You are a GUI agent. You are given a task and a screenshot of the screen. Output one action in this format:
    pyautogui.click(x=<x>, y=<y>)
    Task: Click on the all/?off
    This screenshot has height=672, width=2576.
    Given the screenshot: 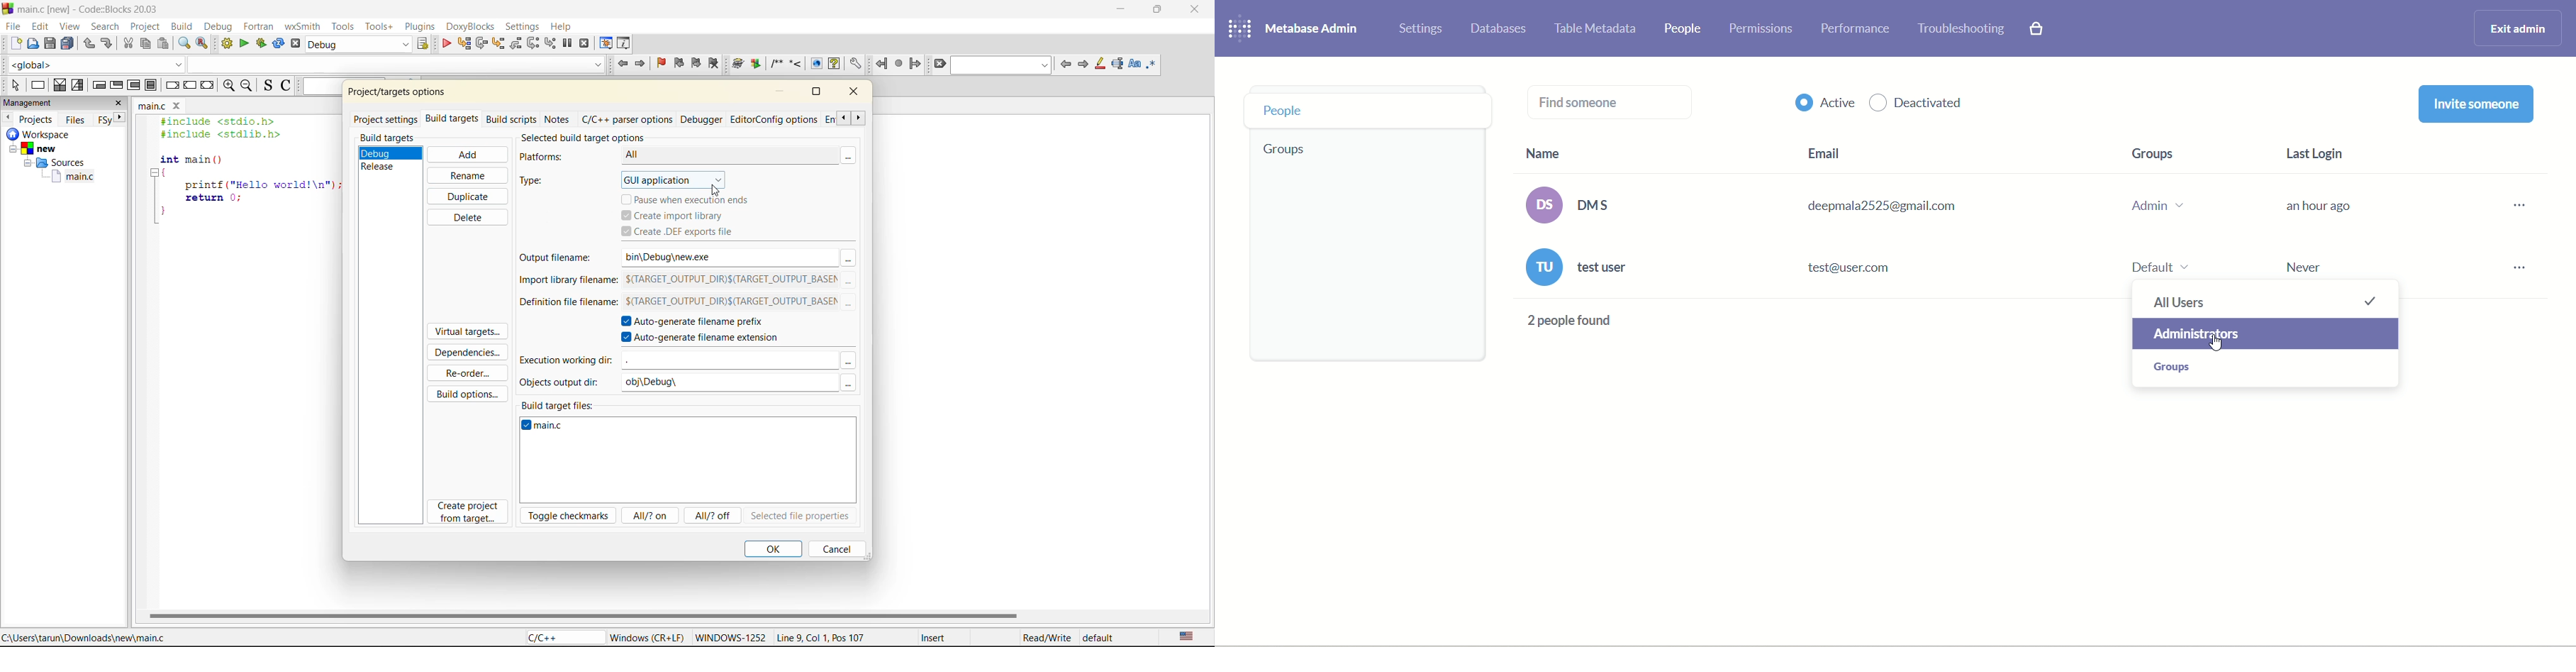 What is the action you would take?
    pyautogui.click(x=714, y=517)
    